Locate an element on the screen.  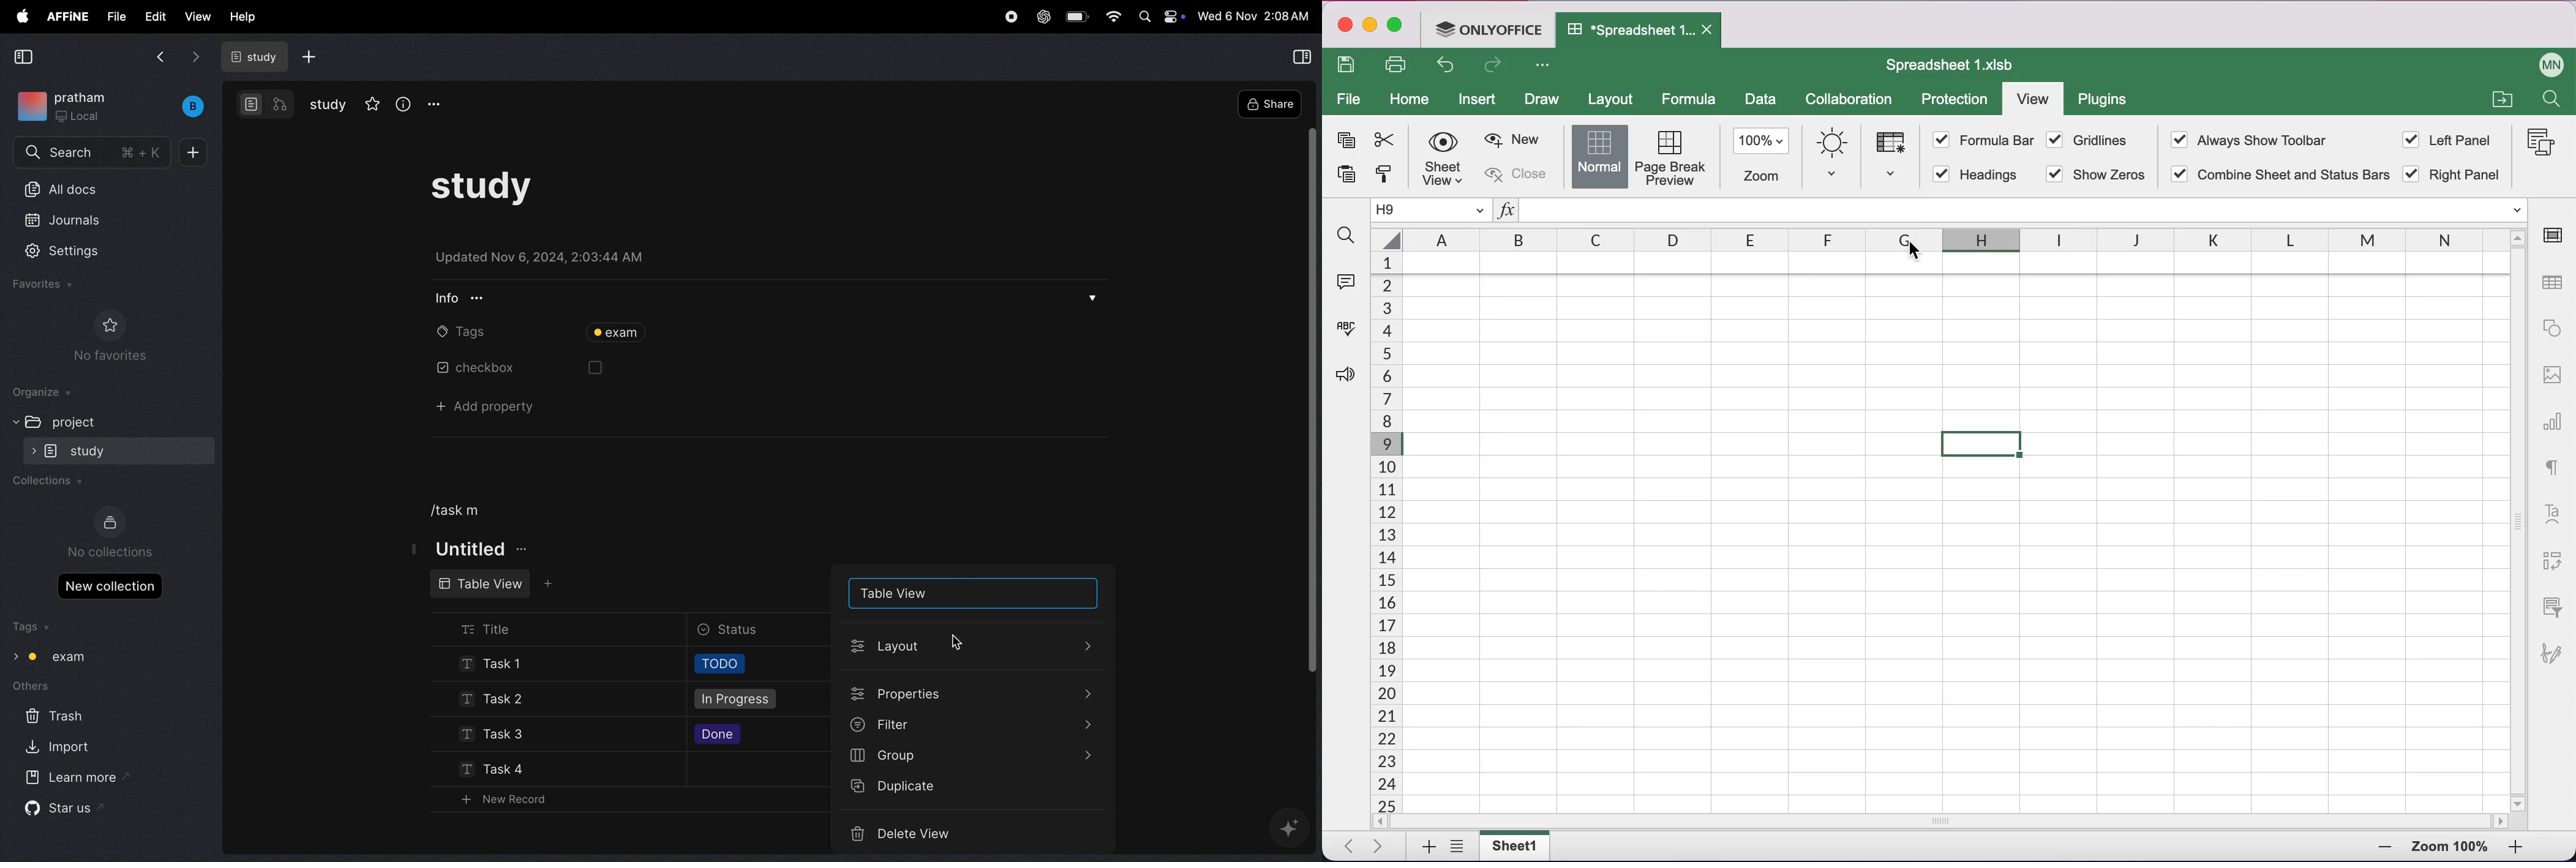
current cell is located at coordinates (1433, 209).